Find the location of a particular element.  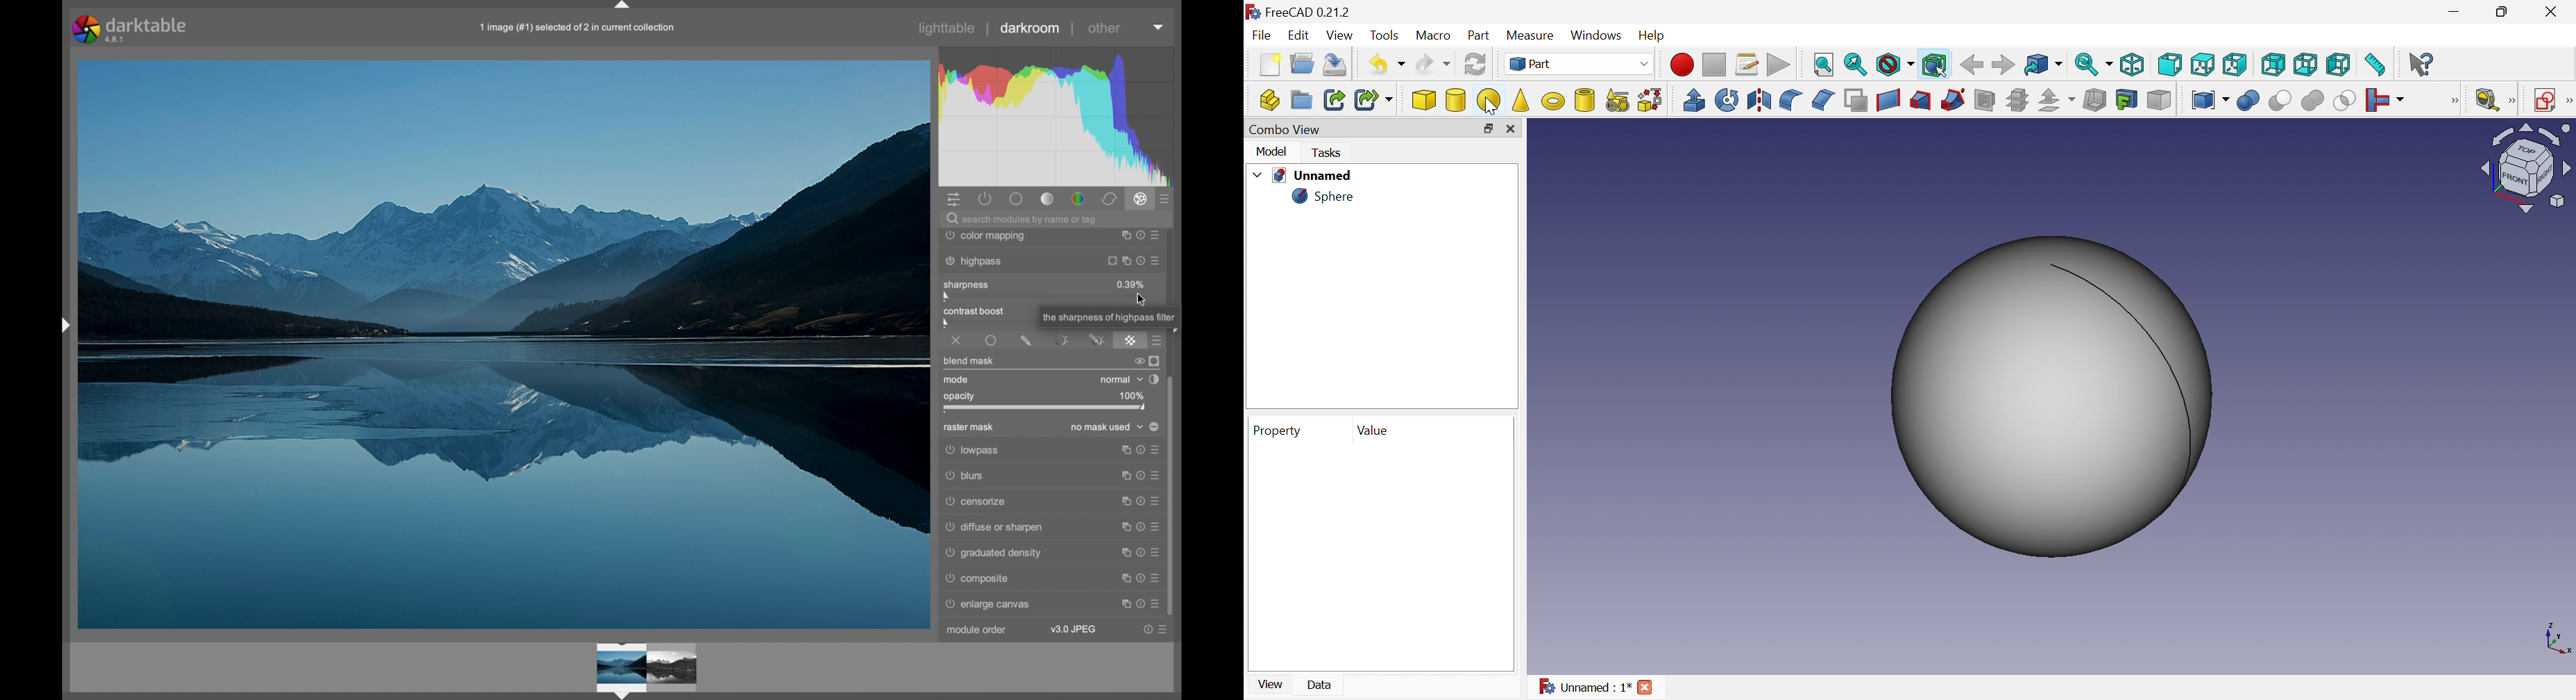

Draw style is located at coordinates (1897, 65).